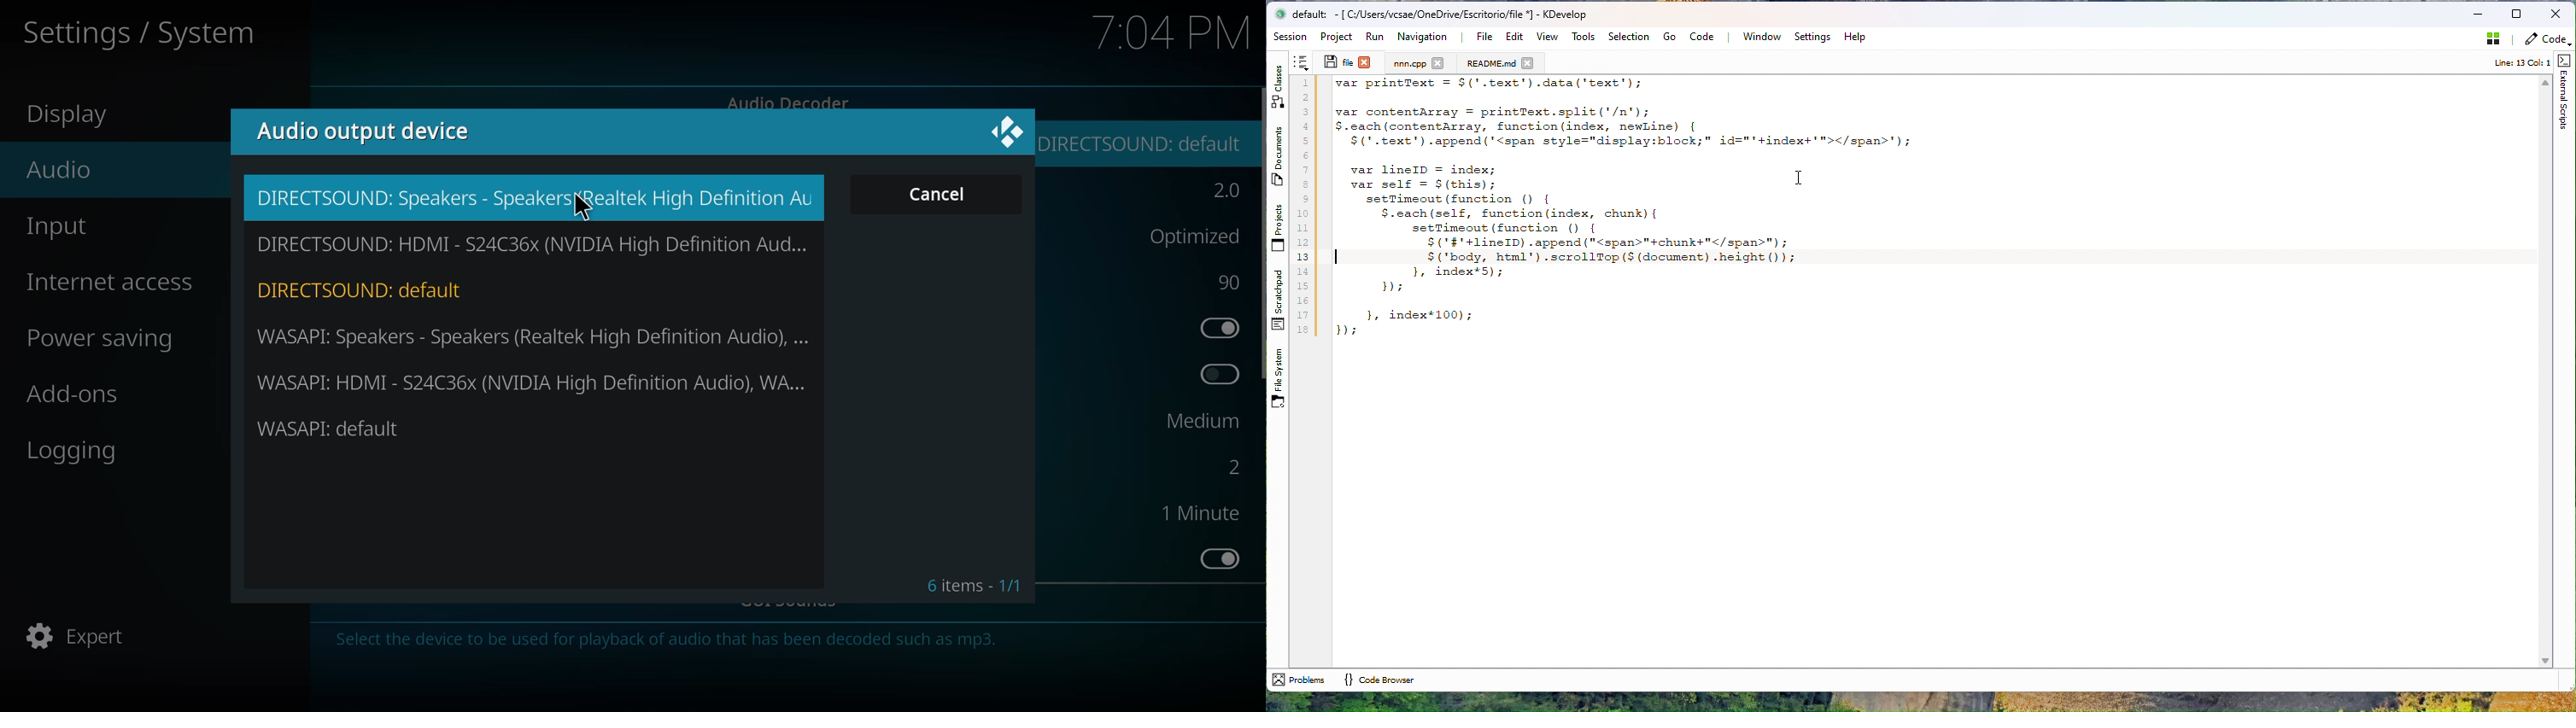  What do you see at coordinates (1006, 130) in the screenshot?
I see `logo` at bounding box center [1006, 130].